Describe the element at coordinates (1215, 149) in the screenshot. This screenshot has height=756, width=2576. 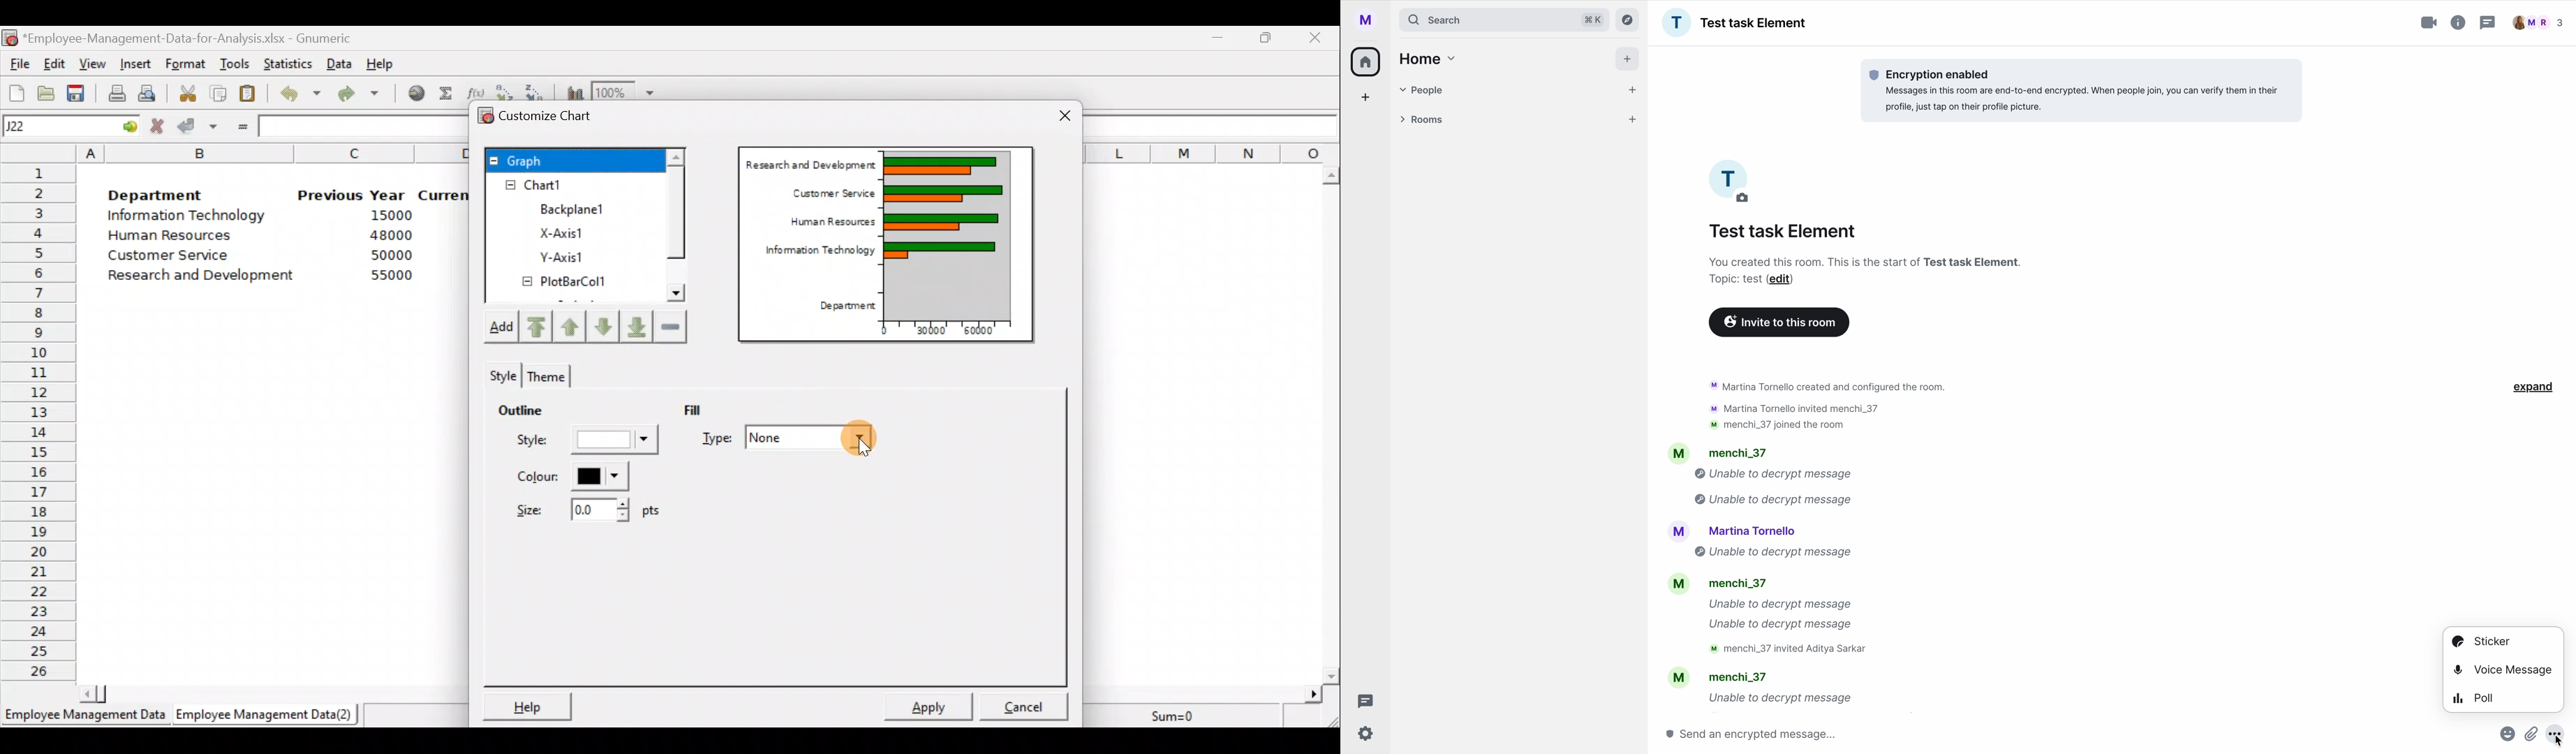
I see `Columns` at that location.